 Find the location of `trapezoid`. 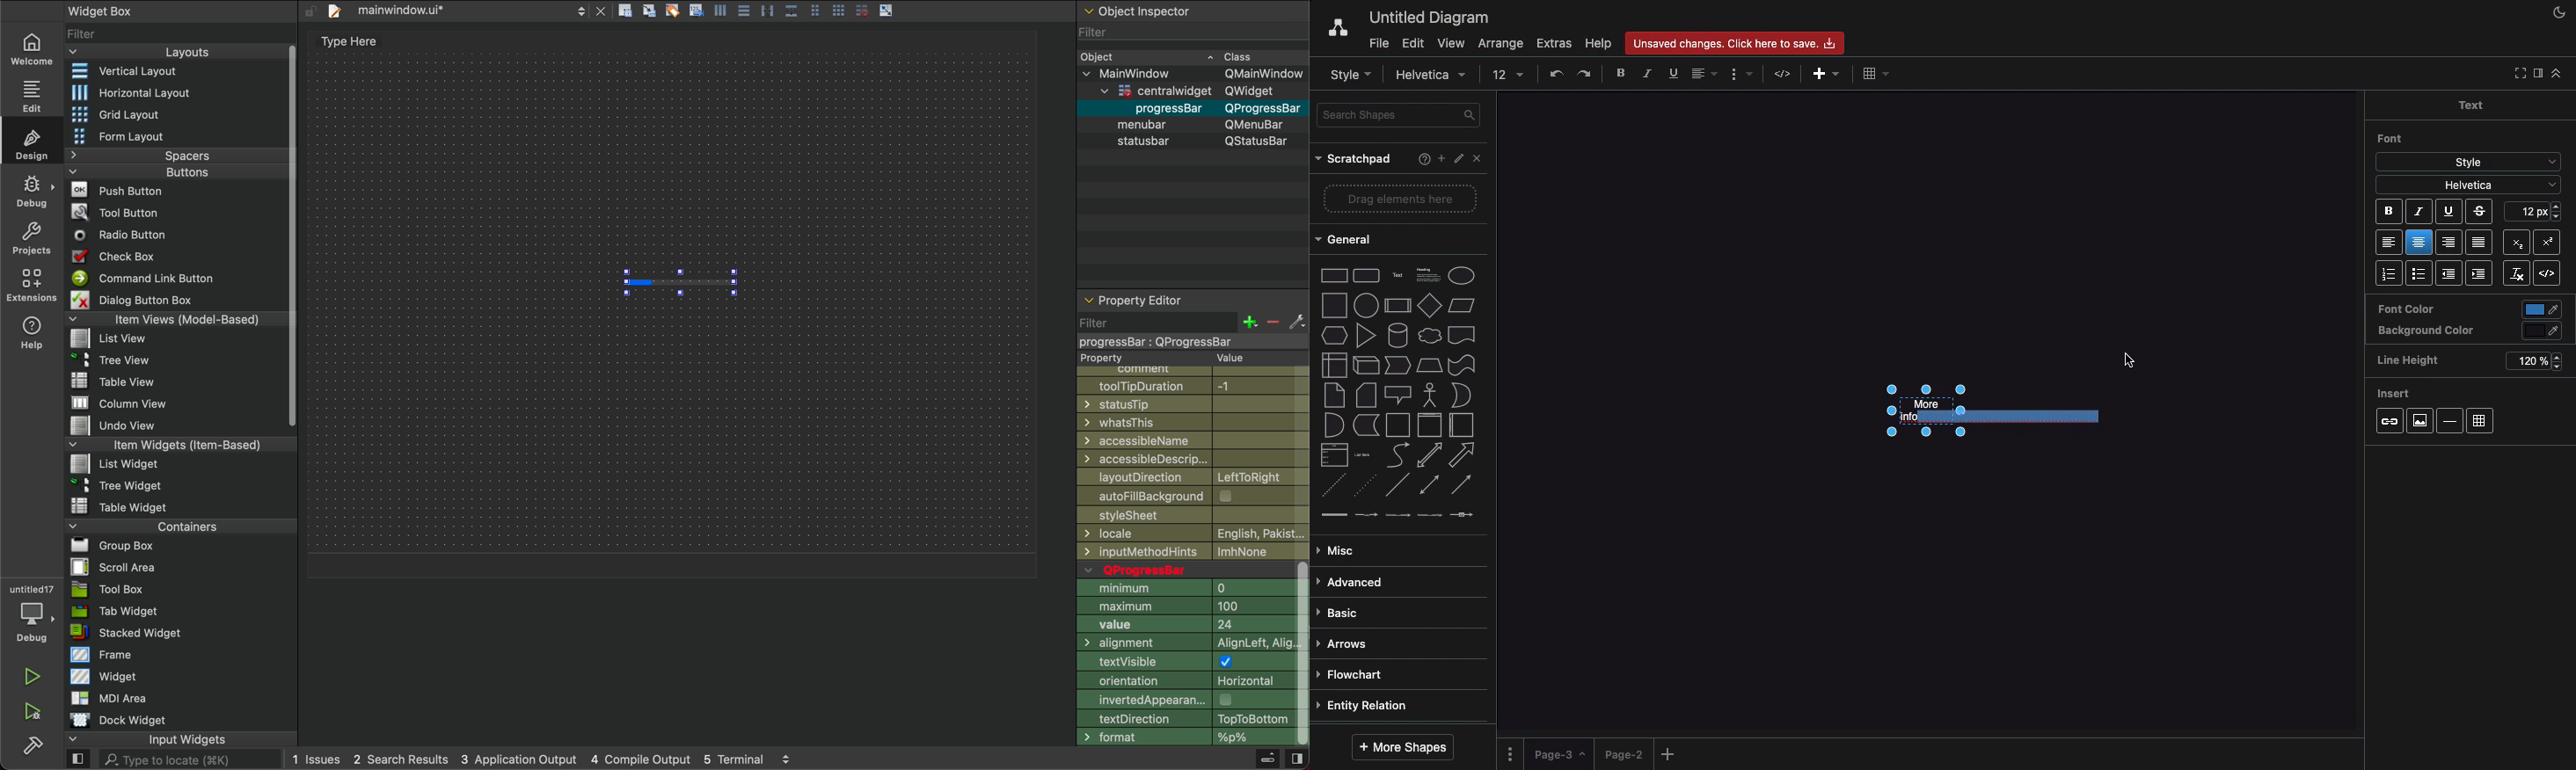

trapezoid is located at coordinates (1429, 366).